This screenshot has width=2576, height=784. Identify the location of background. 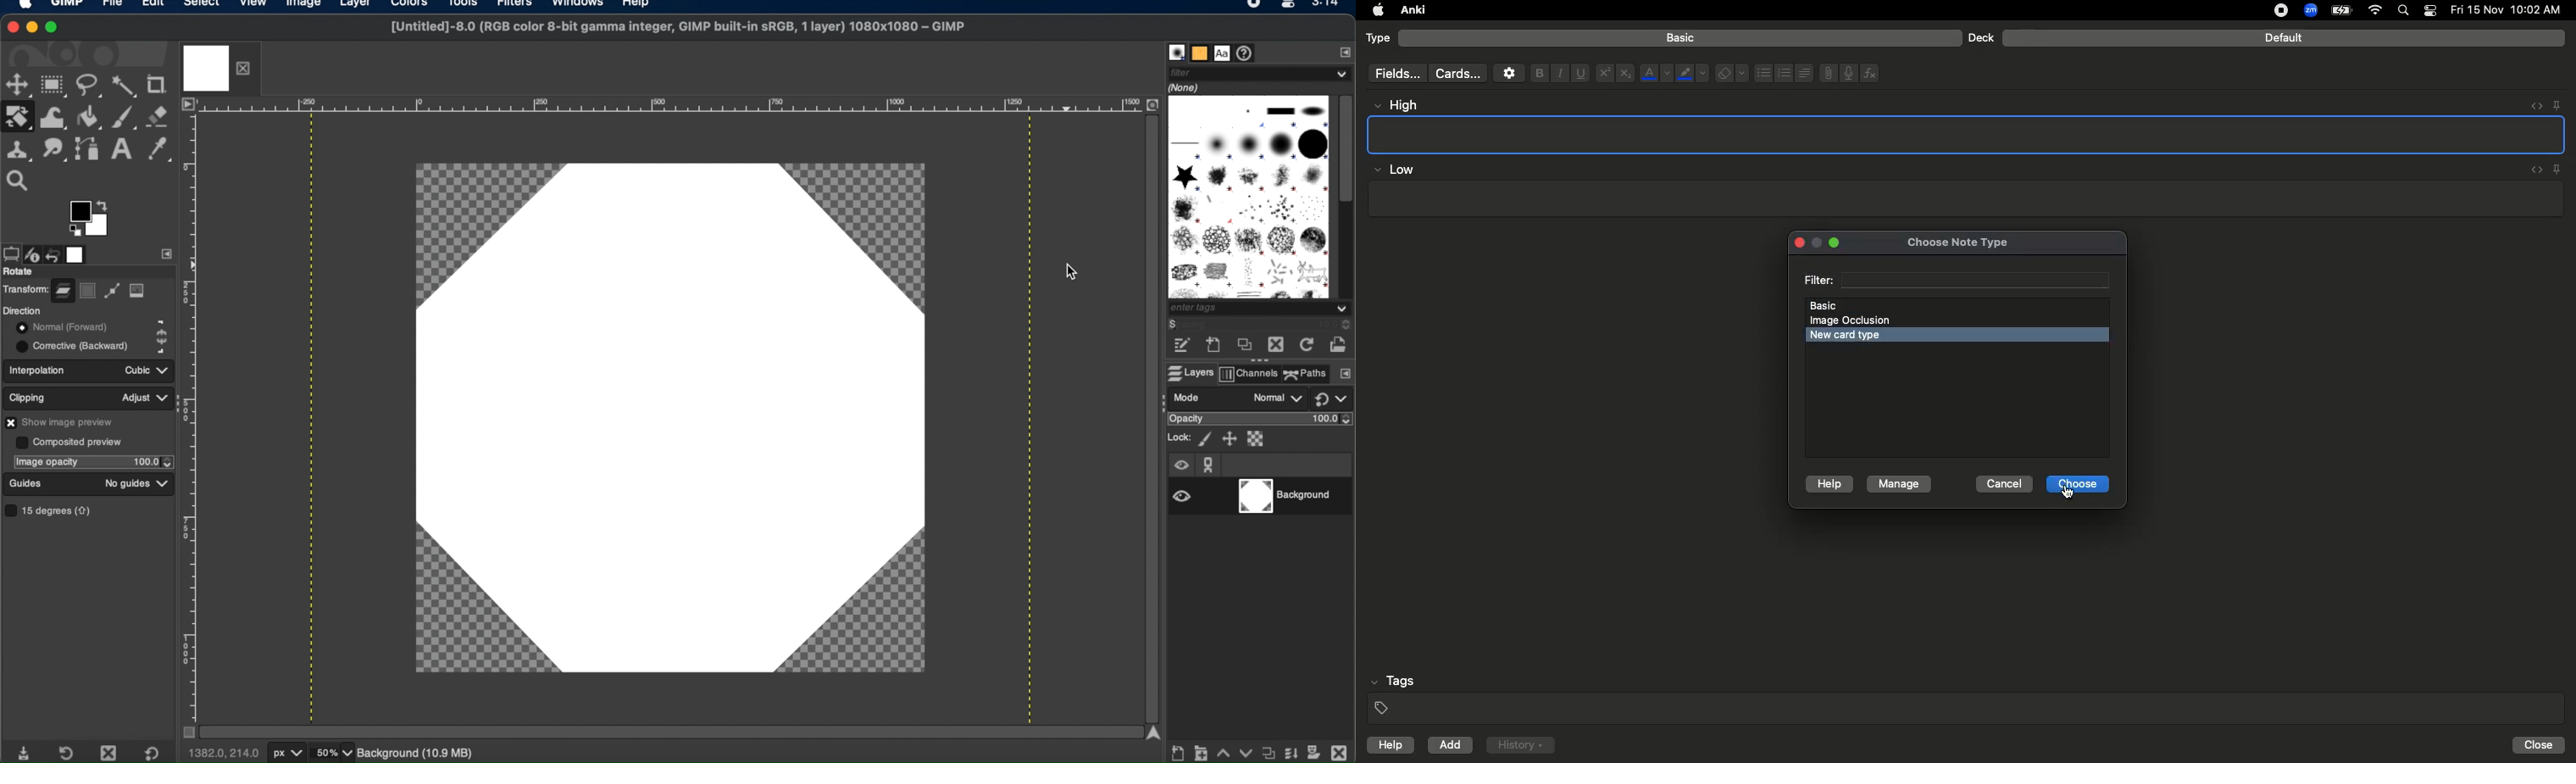
(427, 752).